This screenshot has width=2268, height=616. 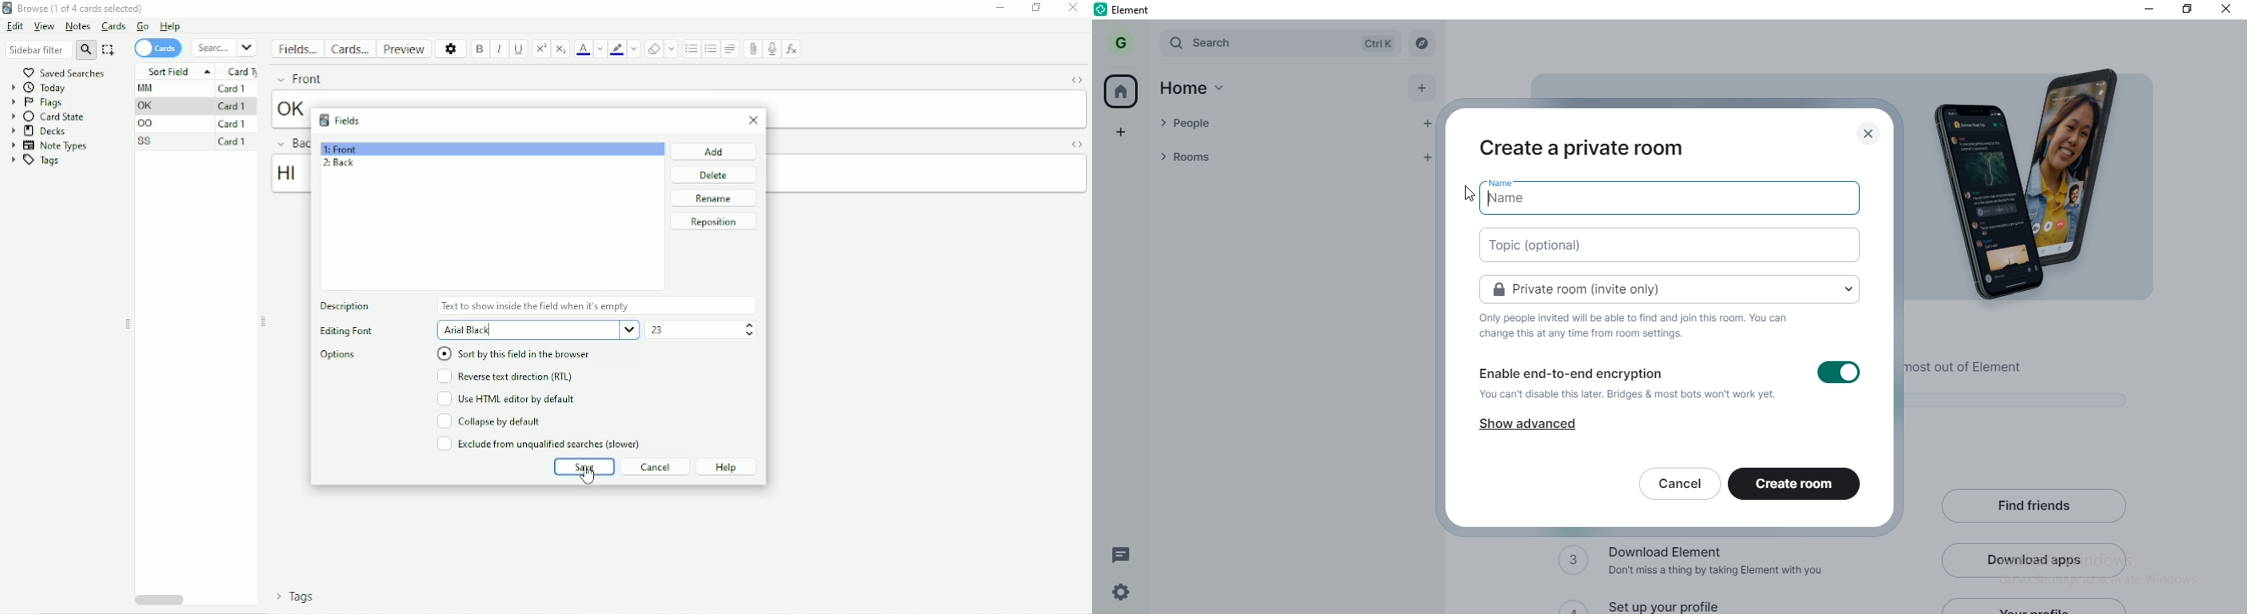 What do you see at coordinates (225, 47) in the screenshot?
I see `Search` at bounding box center [225, 47].